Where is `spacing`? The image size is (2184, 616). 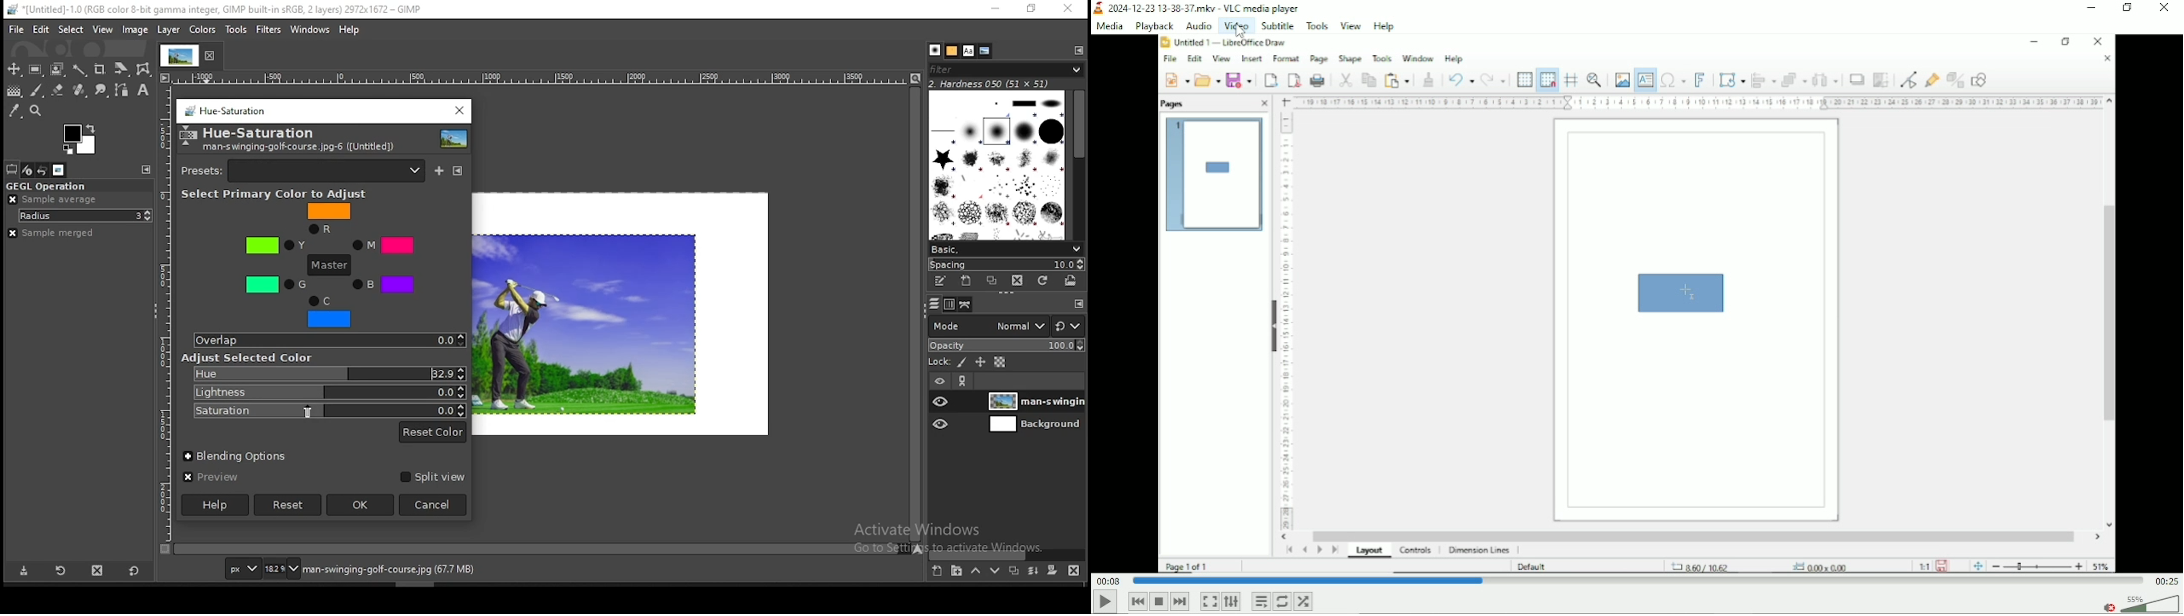 spacing is located at coordinates (1005, 264).